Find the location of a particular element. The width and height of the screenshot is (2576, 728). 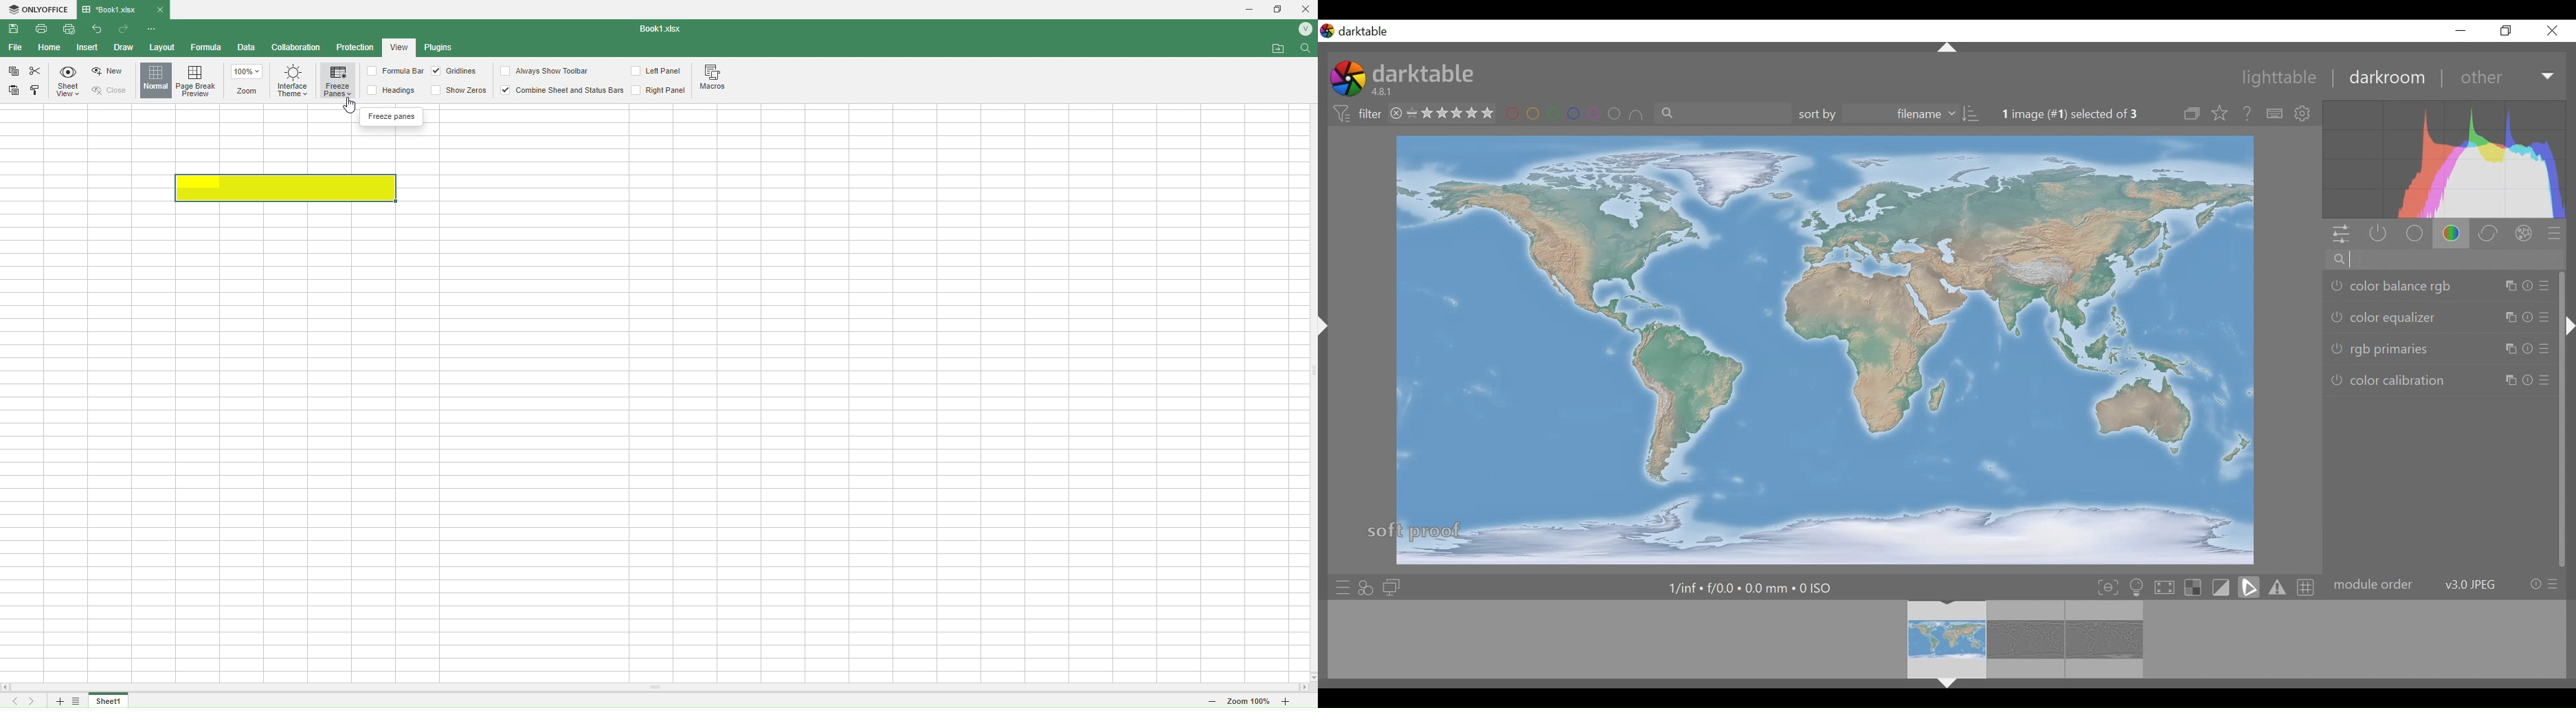

Cursor on freeze panes is located at coordinates (346, 102).